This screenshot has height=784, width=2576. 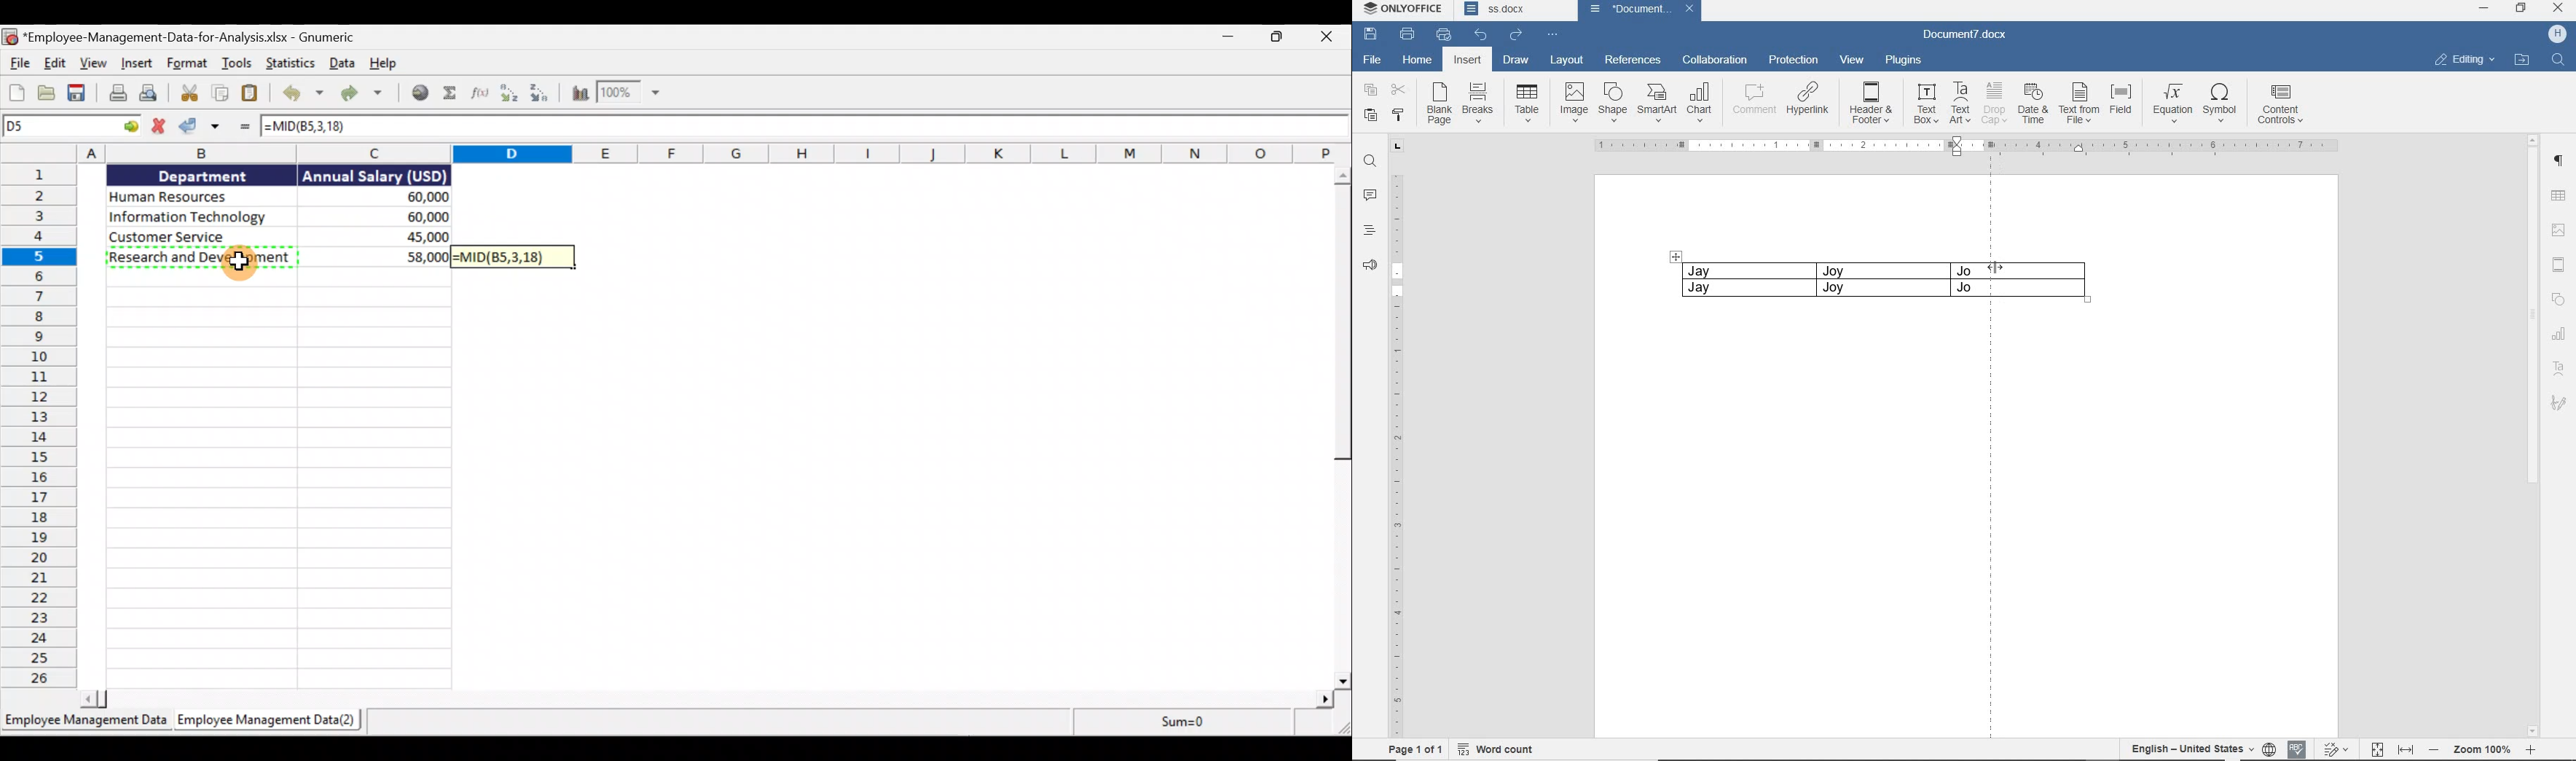 I want to click on TEXT ART, so click(x=1960, y=103).